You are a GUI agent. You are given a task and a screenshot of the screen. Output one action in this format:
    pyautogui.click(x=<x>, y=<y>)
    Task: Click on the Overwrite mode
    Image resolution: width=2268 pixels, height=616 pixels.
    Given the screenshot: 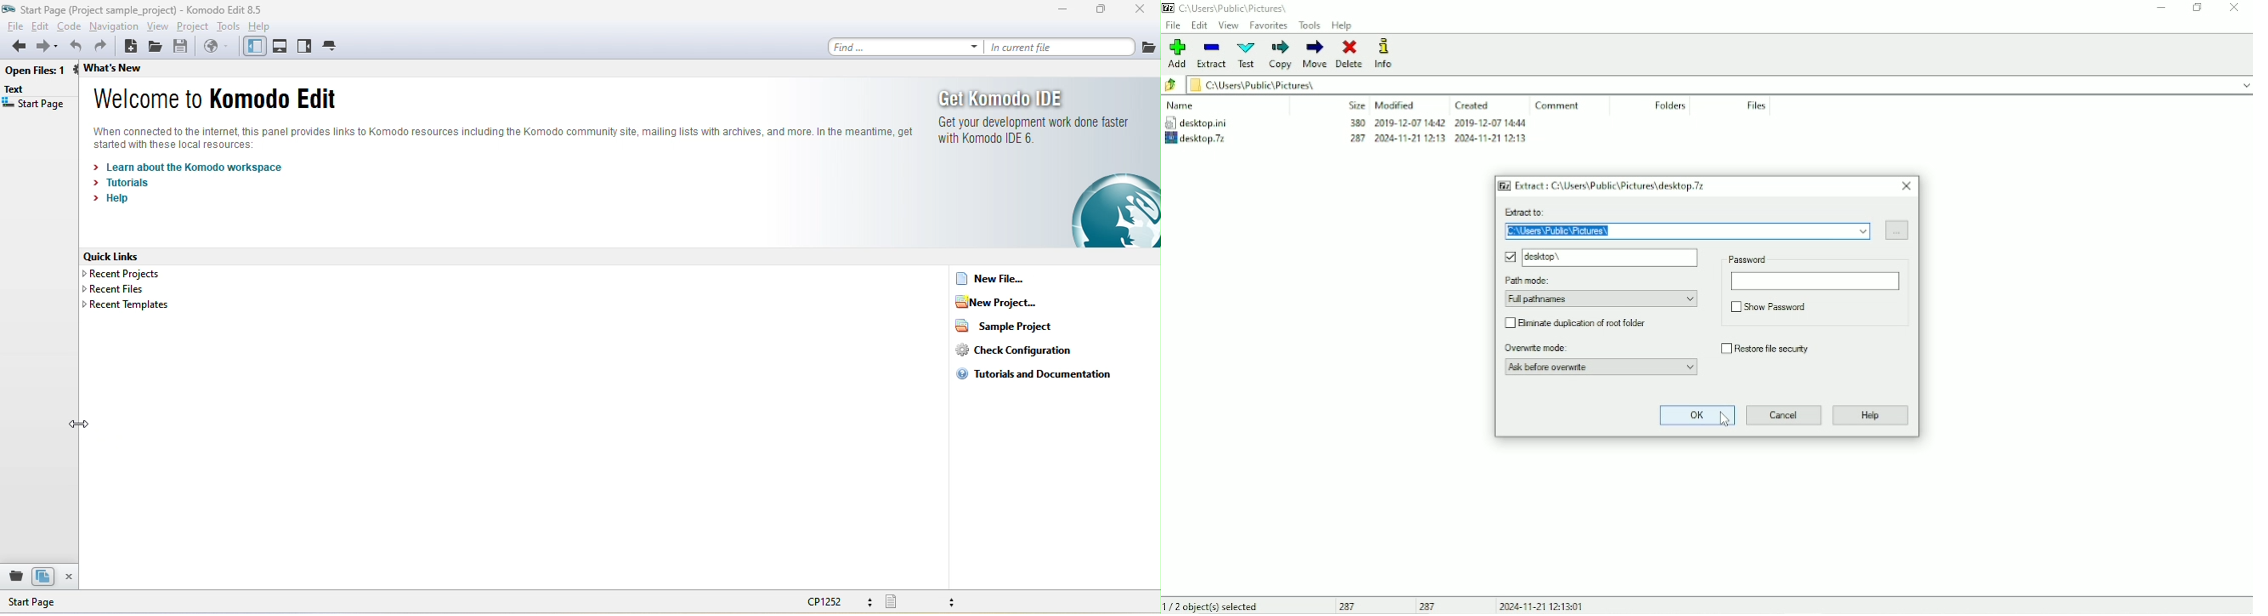 What is the action you would take?
    pyautogui.click(x=1595, y=348)
    